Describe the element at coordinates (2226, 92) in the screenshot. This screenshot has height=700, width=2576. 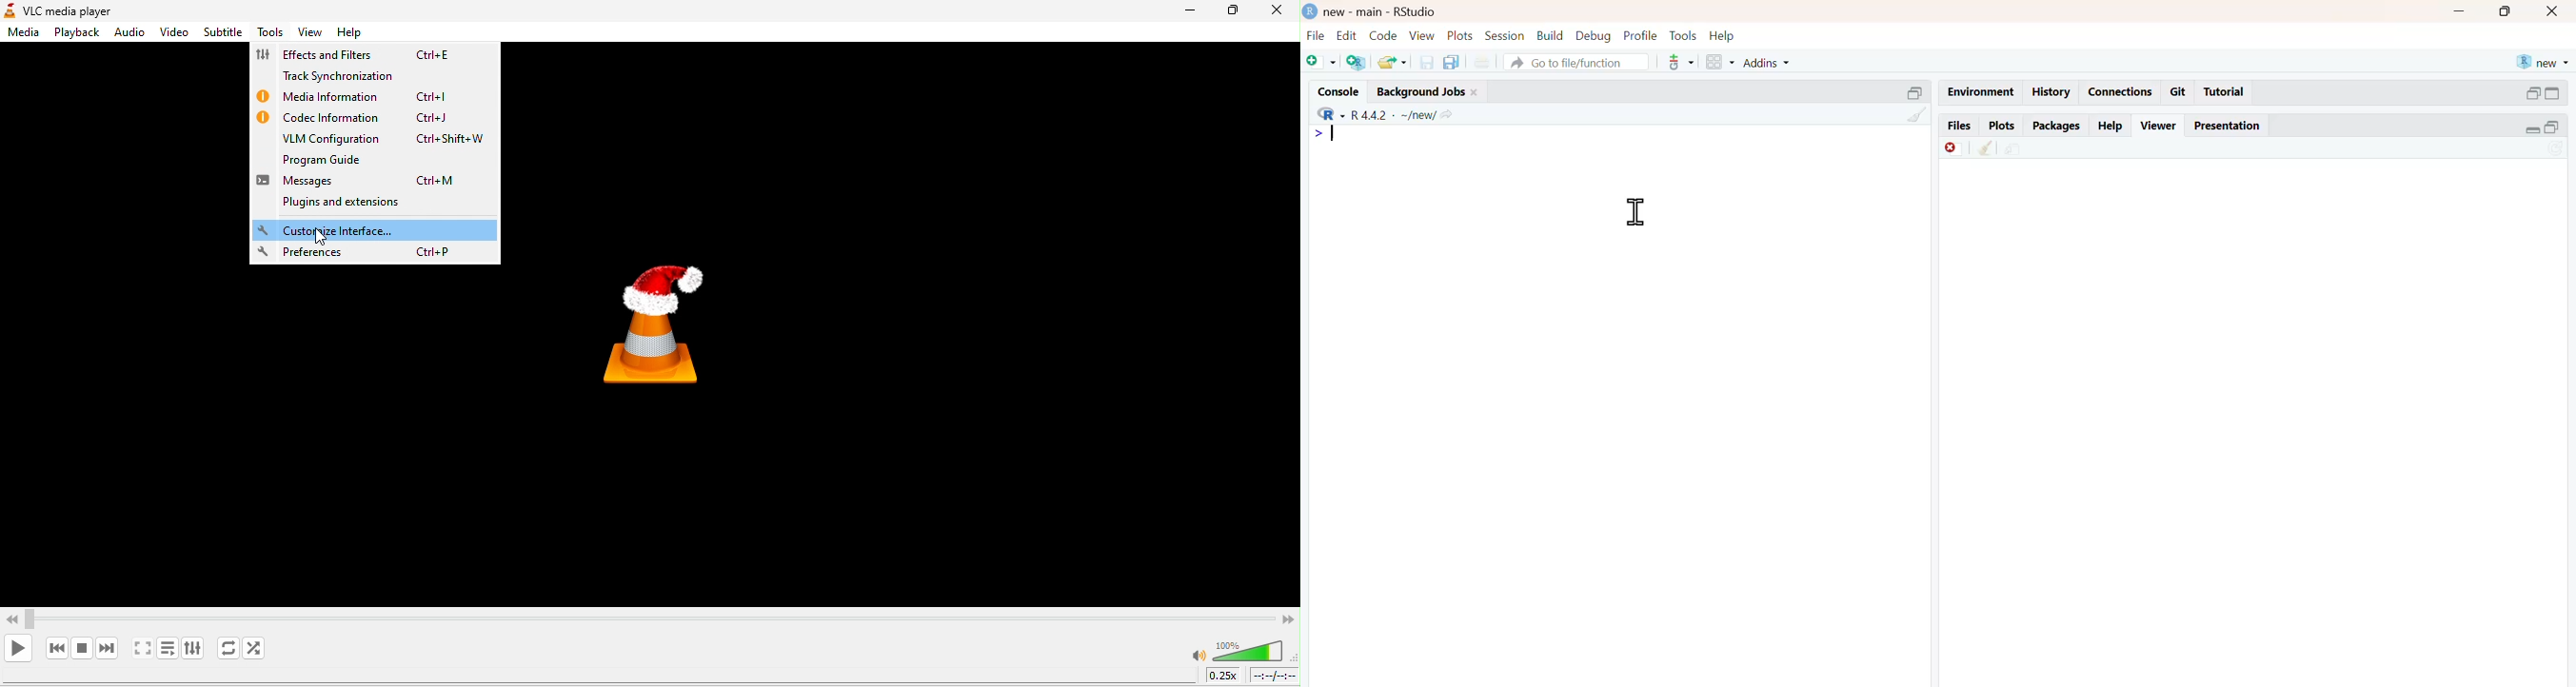
I see `tutorial` at that location.